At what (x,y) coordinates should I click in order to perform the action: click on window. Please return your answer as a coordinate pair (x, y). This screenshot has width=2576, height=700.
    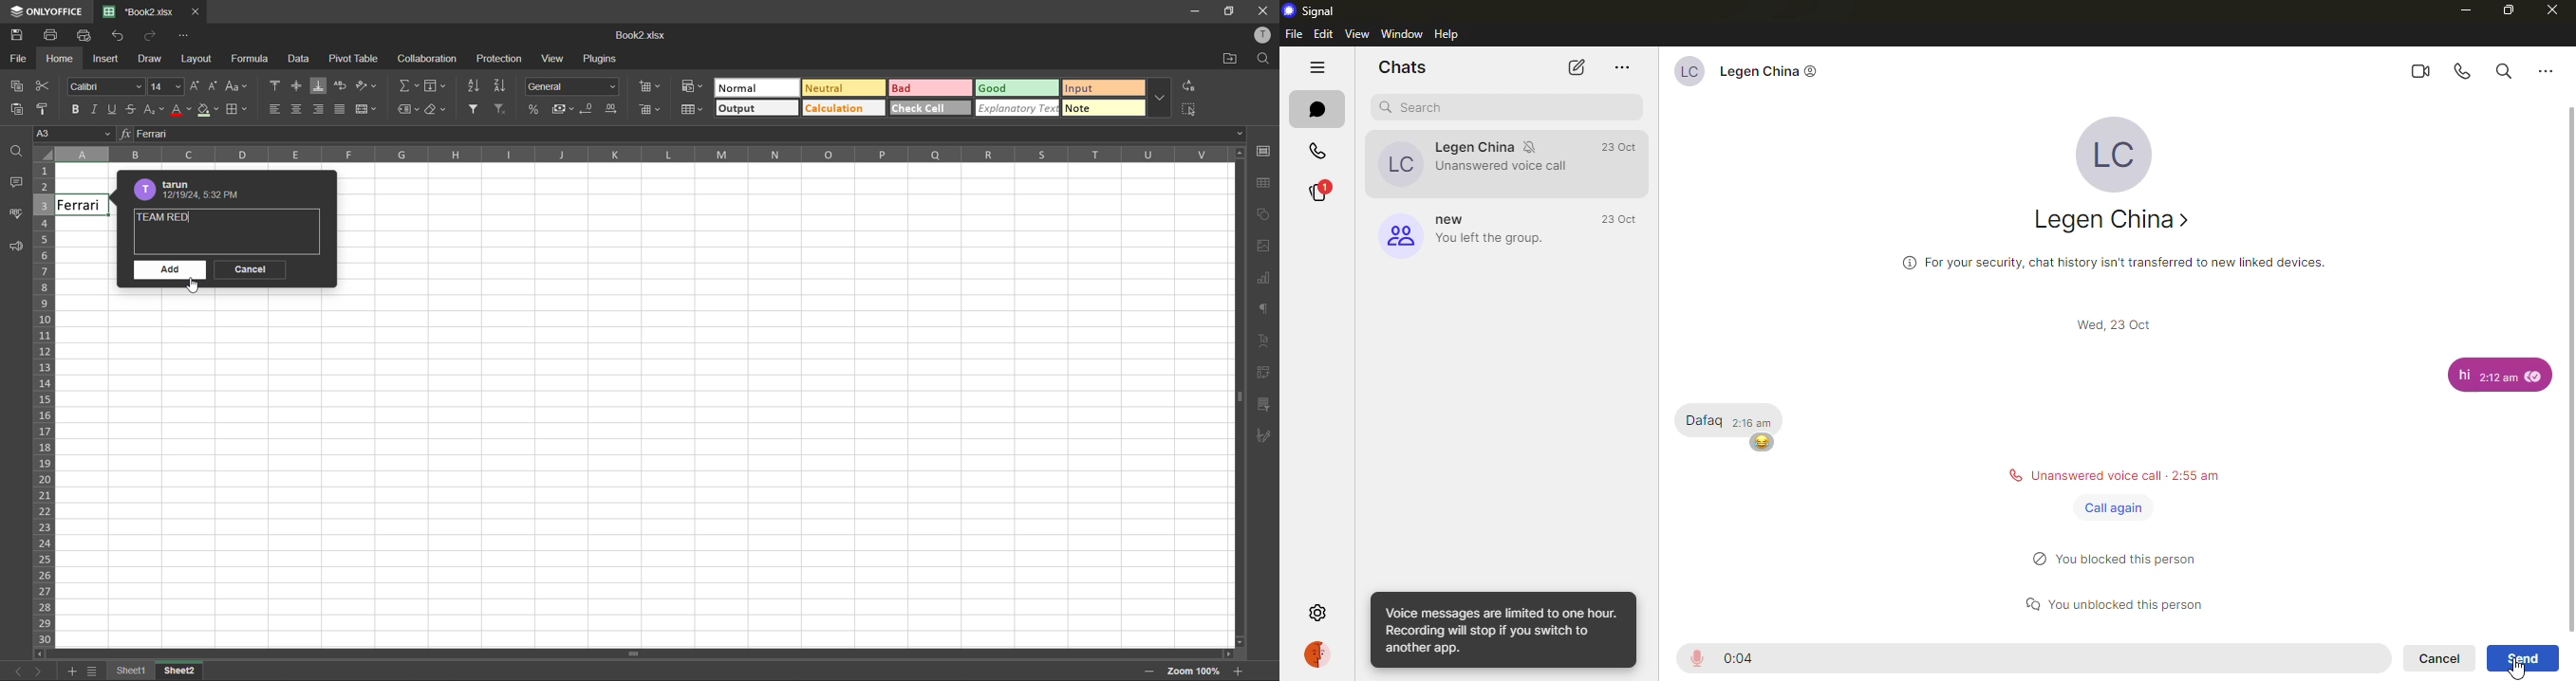
    Looking at the image, I should click on (1403, 32).